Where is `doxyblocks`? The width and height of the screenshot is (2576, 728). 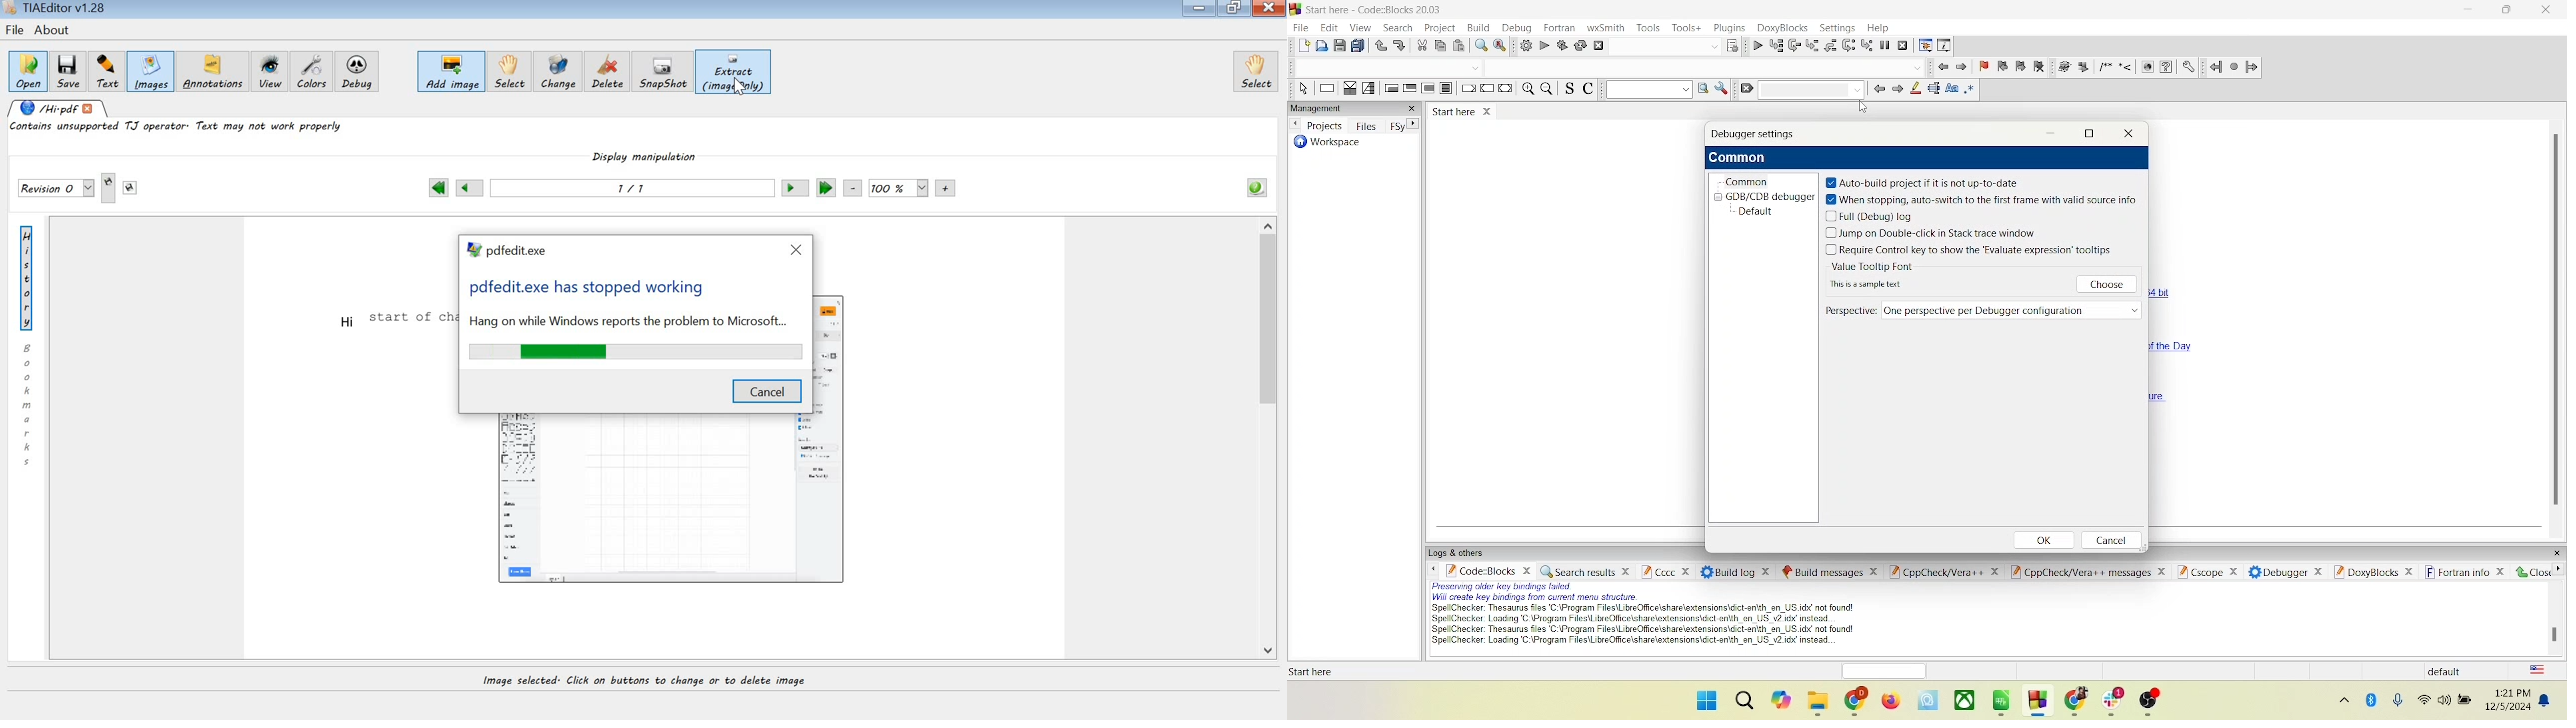 doxyblocks is located at coordinates (2376, 572).